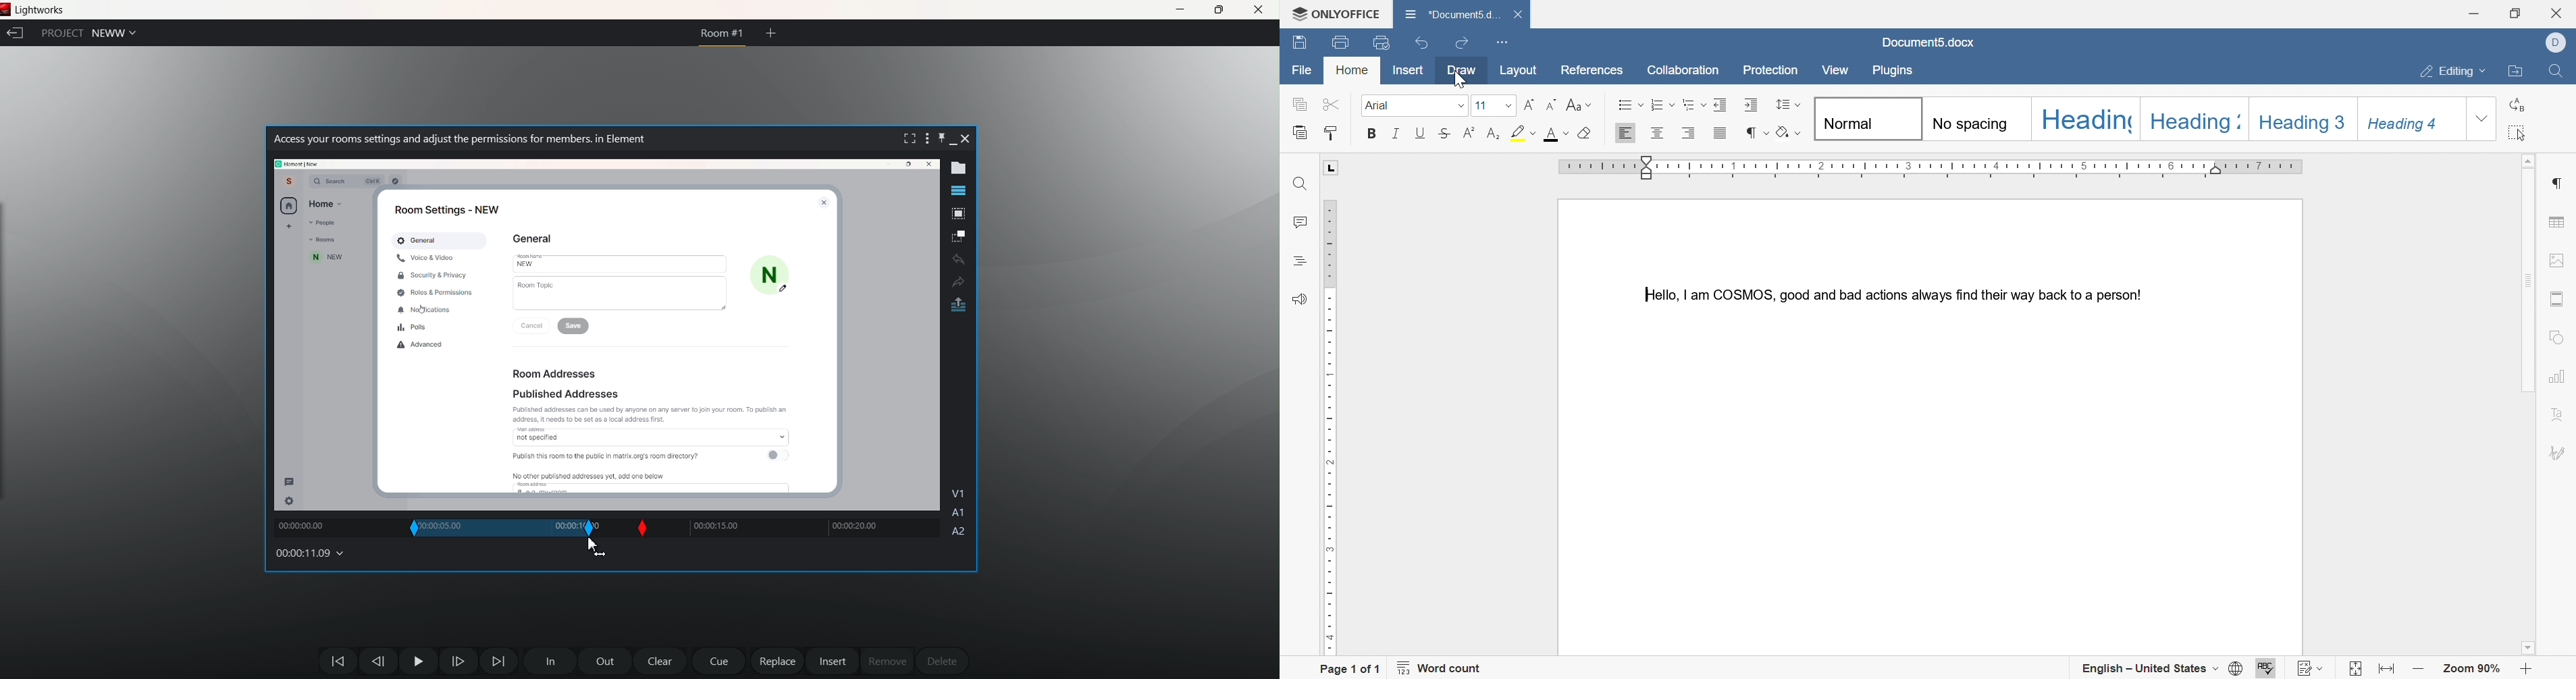 The height and width of the screenshot is (700, 2576). I want to click on scroll down, so click(2532, 650).